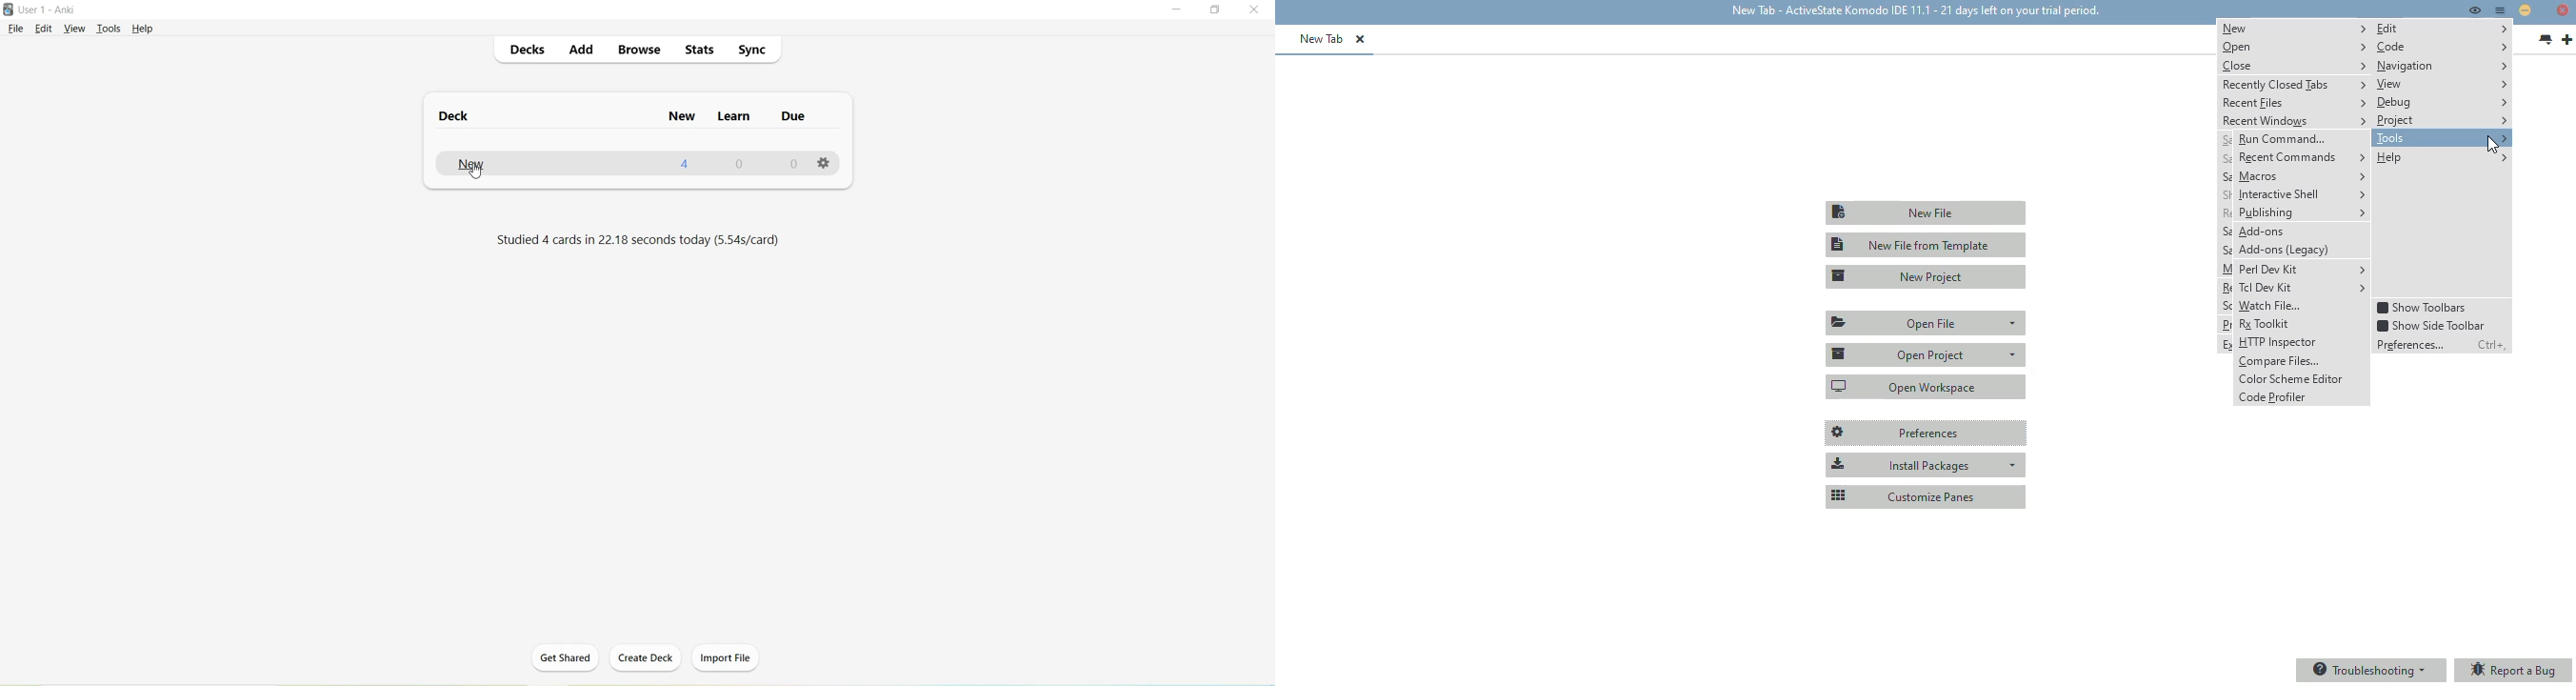 This screenshot has height=700, width=2576. I want to click on Tools, so click(108, 29).